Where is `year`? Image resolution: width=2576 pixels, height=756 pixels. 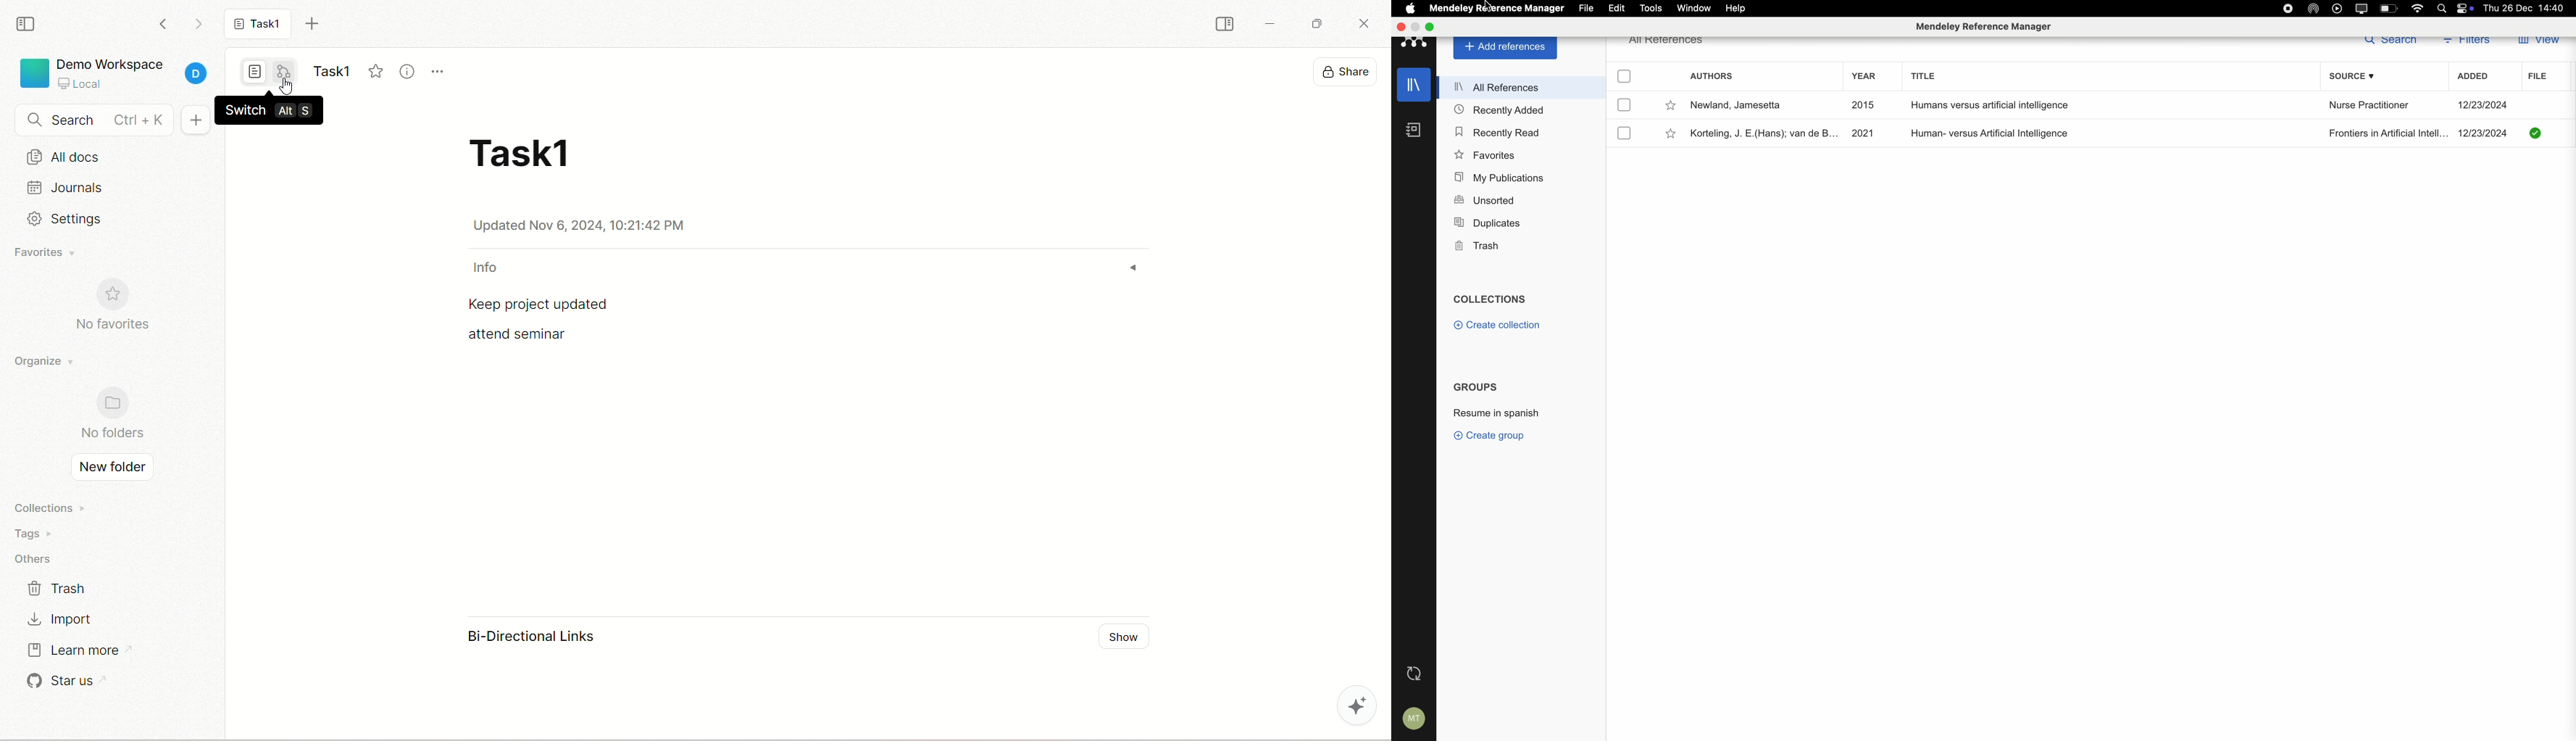 year is located at coordinates (1865, 75).